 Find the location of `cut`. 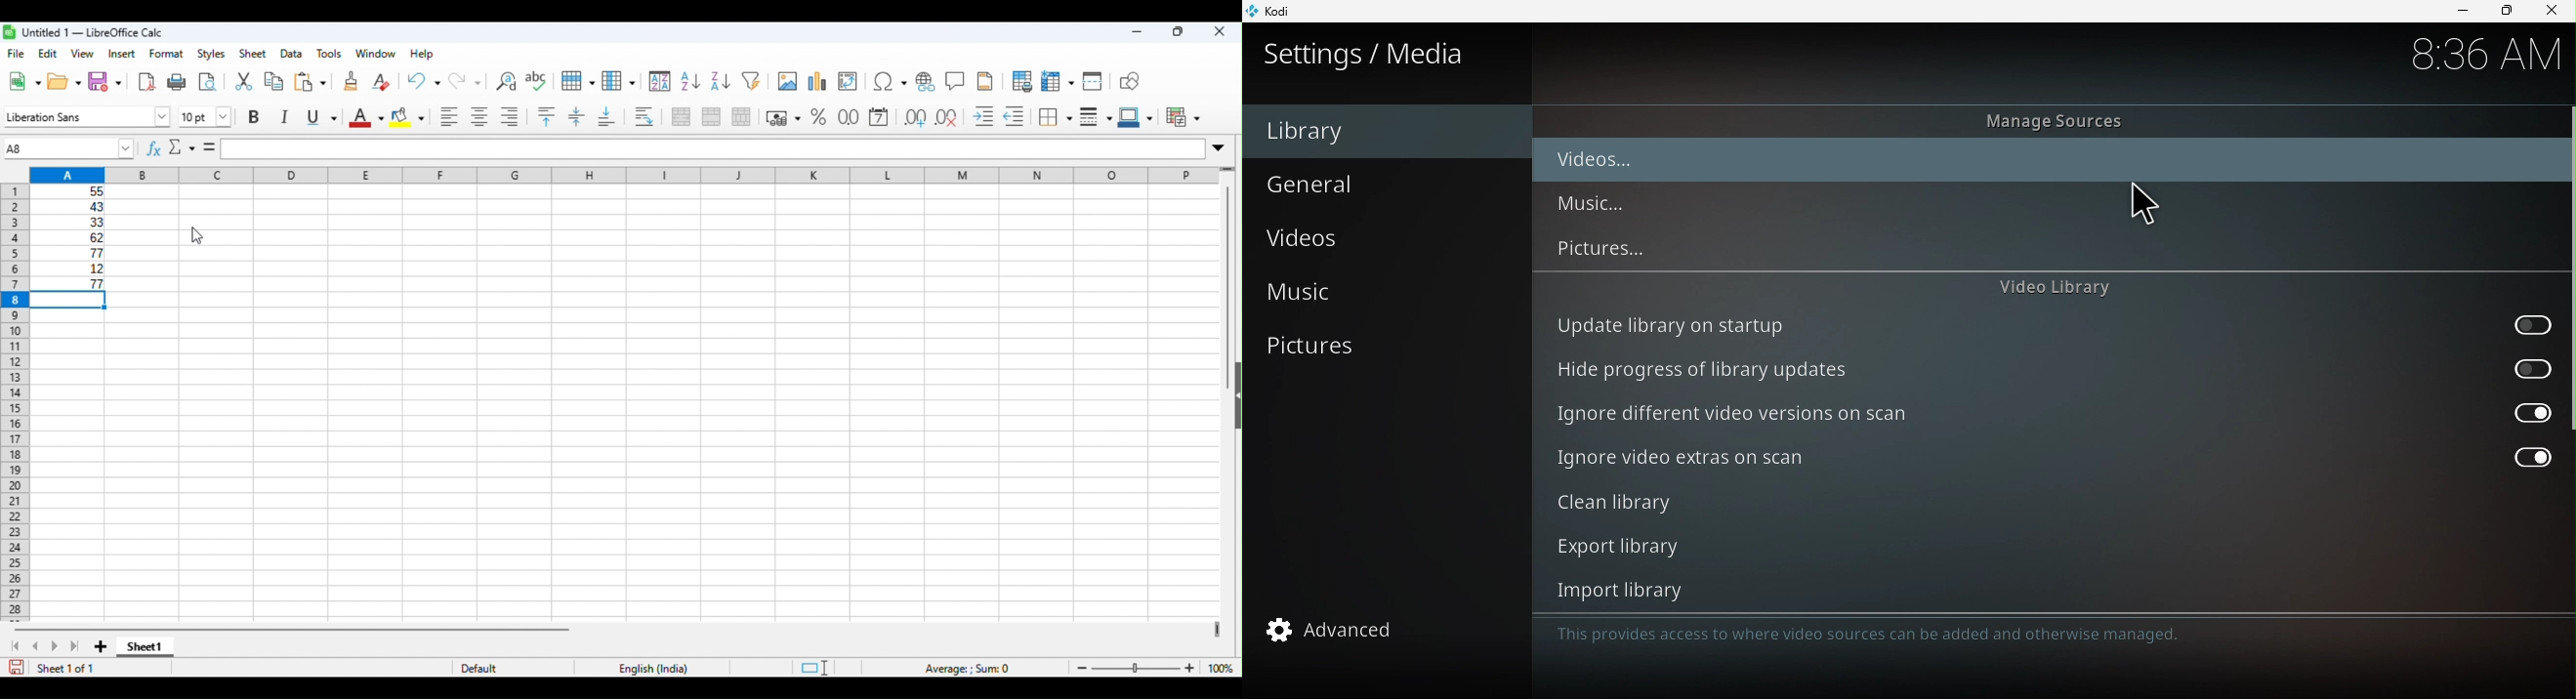

cut is located at coordinates (243, 83).